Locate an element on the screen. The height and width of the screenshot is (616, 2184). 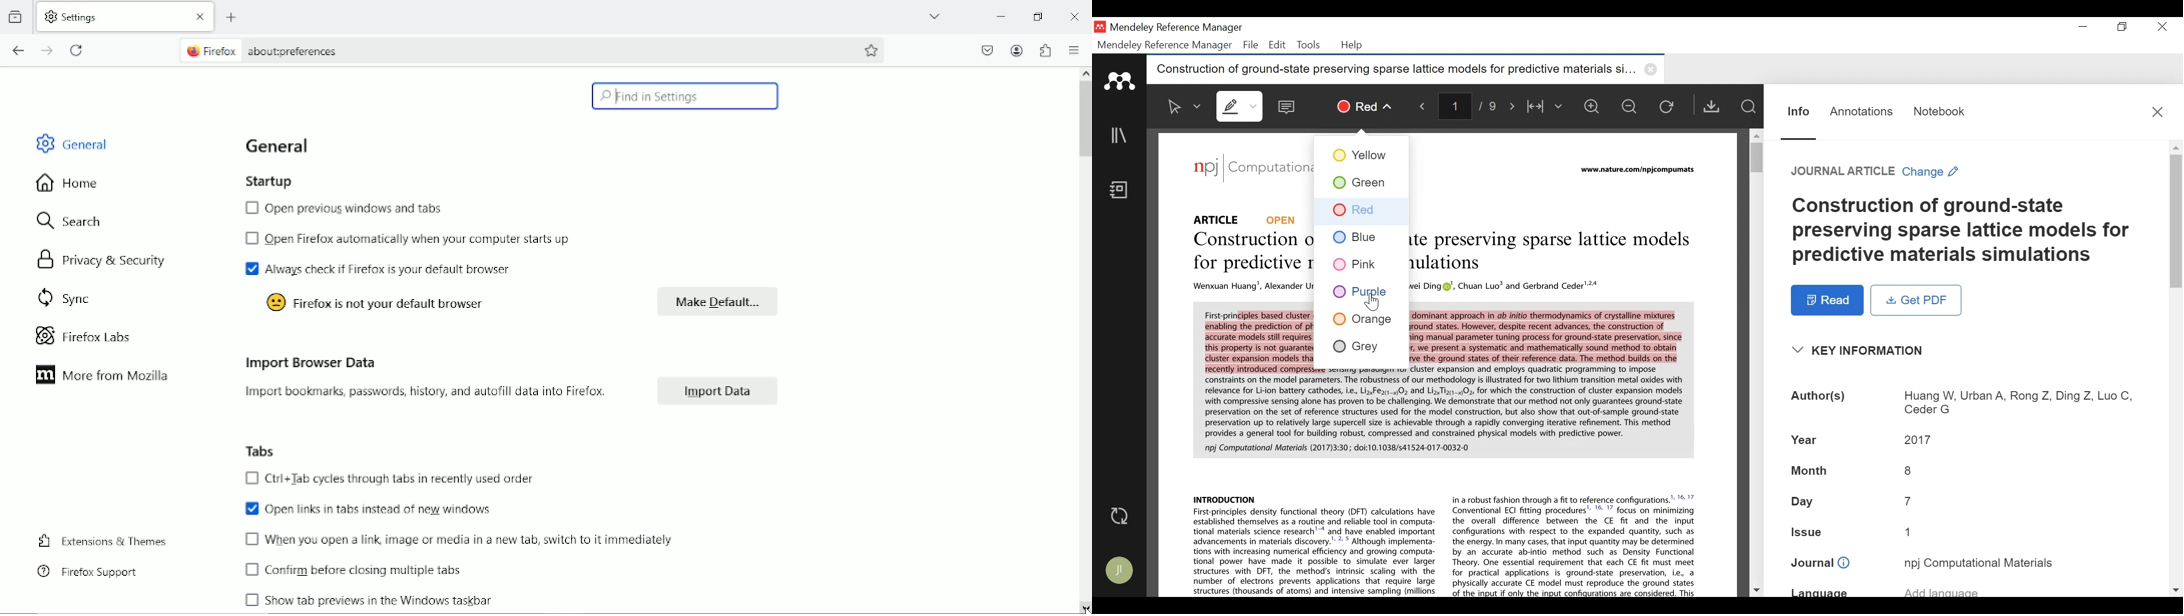
Help is located at coordinates (1356, 45).